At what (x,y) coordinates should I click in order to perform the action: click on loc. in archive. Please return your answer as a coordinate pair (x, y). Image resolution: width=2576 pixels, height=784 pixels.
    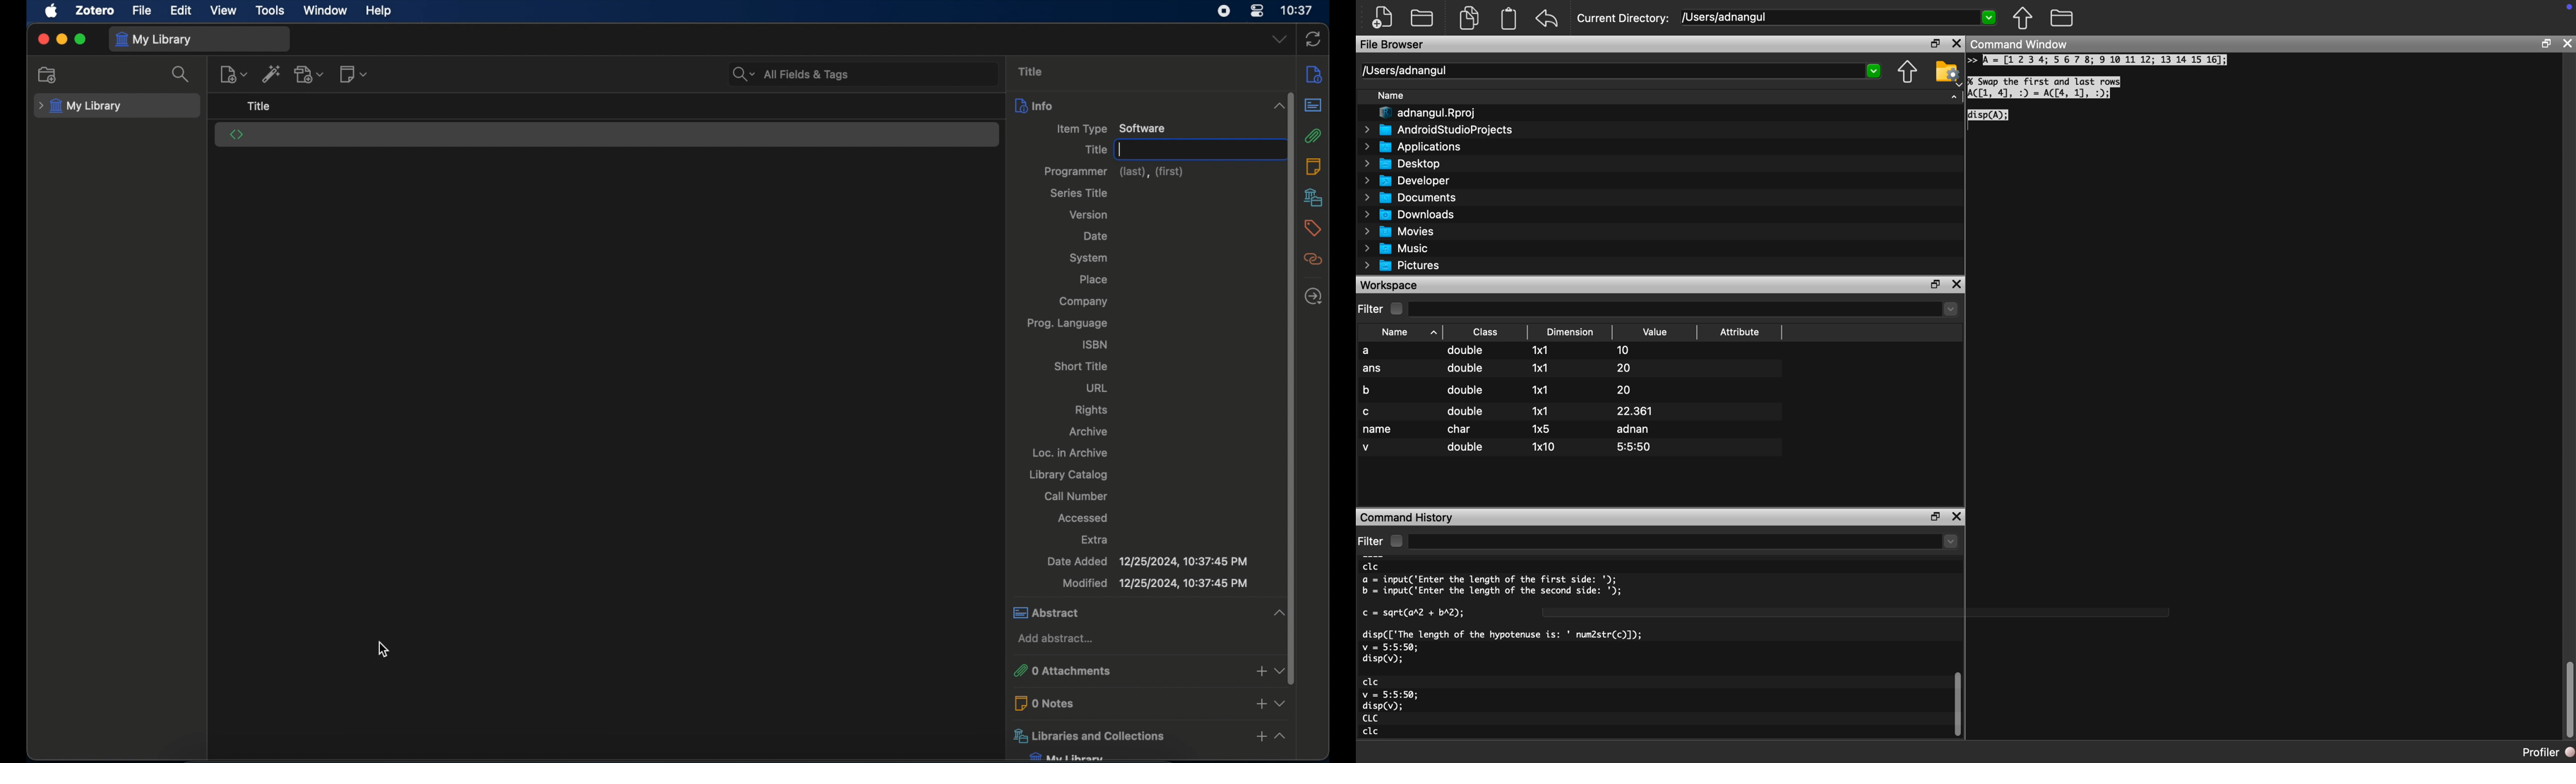
    Looking at the image, I should click on (1071, 452).